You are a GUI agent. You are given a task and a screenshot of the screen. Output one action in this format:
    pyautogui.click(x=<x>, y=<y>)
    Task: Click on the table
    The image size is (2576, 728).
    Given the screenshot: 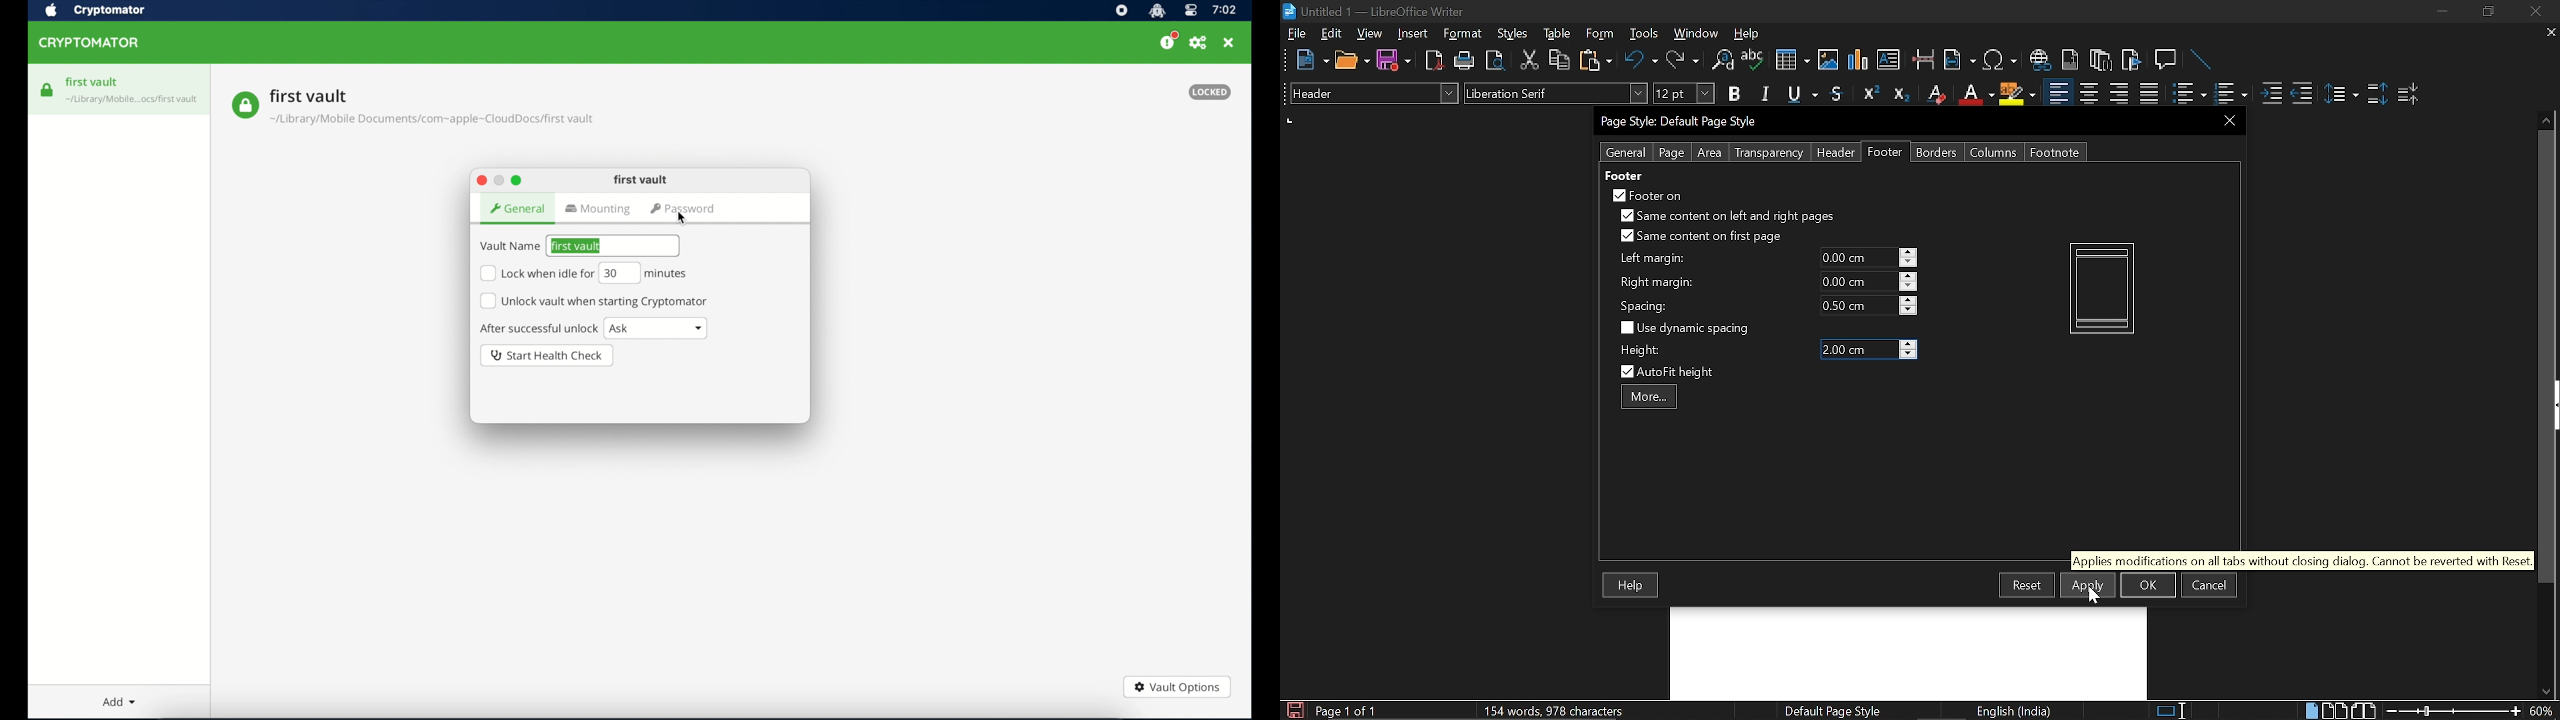 What is the action you would take?
    pyautogui.click(x=1558, y=34)
    